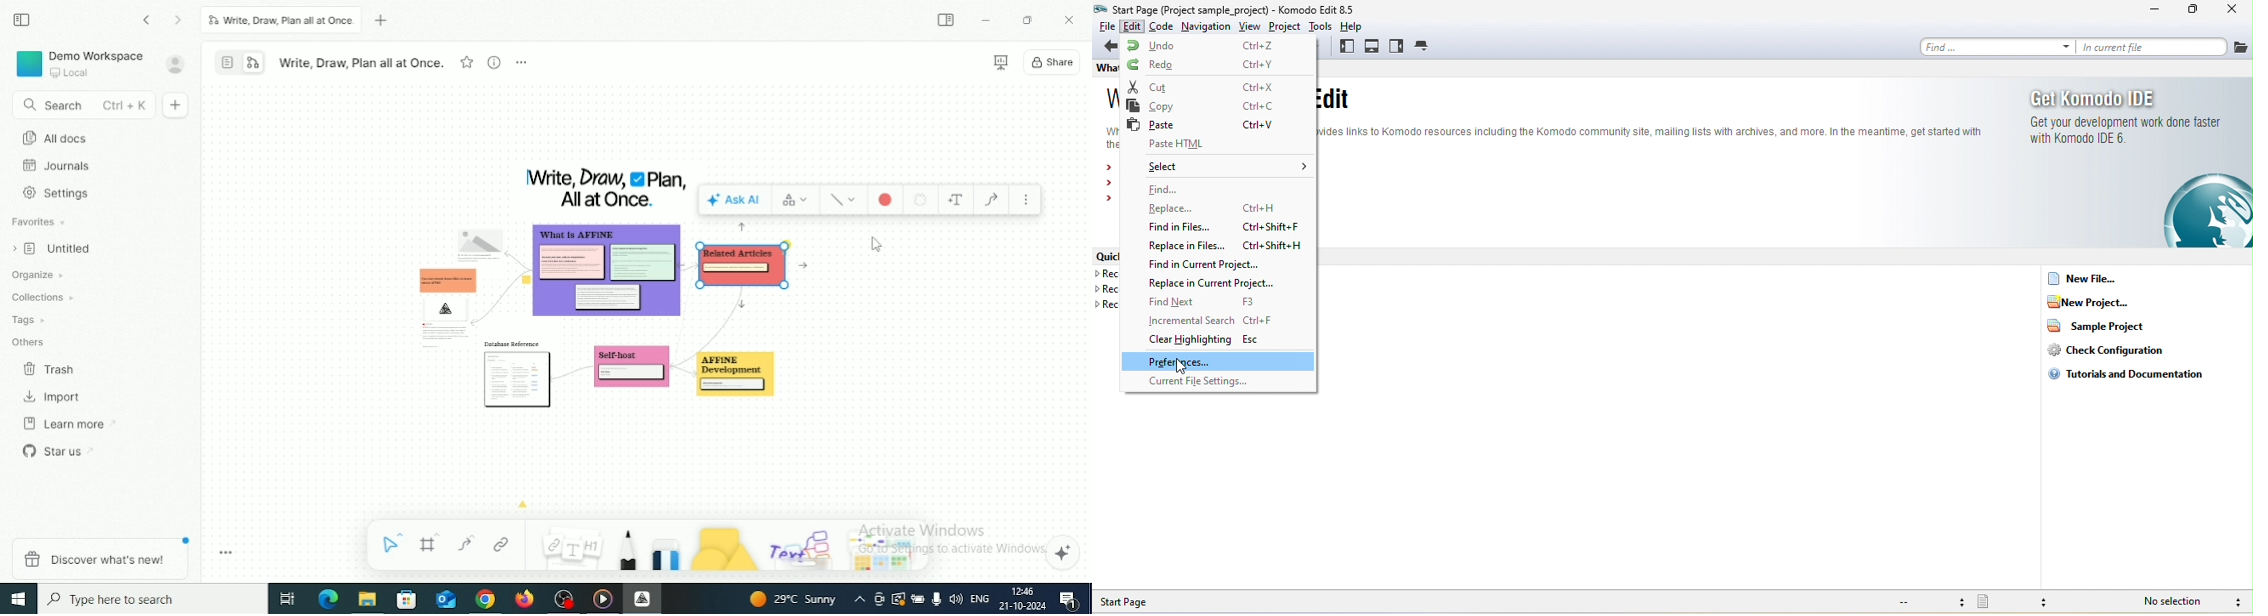  What do you see at coordinates (361, 63) in the screenshot?
I see `Write, Draw, Plan all at Once` at bounding box center [361, 63].